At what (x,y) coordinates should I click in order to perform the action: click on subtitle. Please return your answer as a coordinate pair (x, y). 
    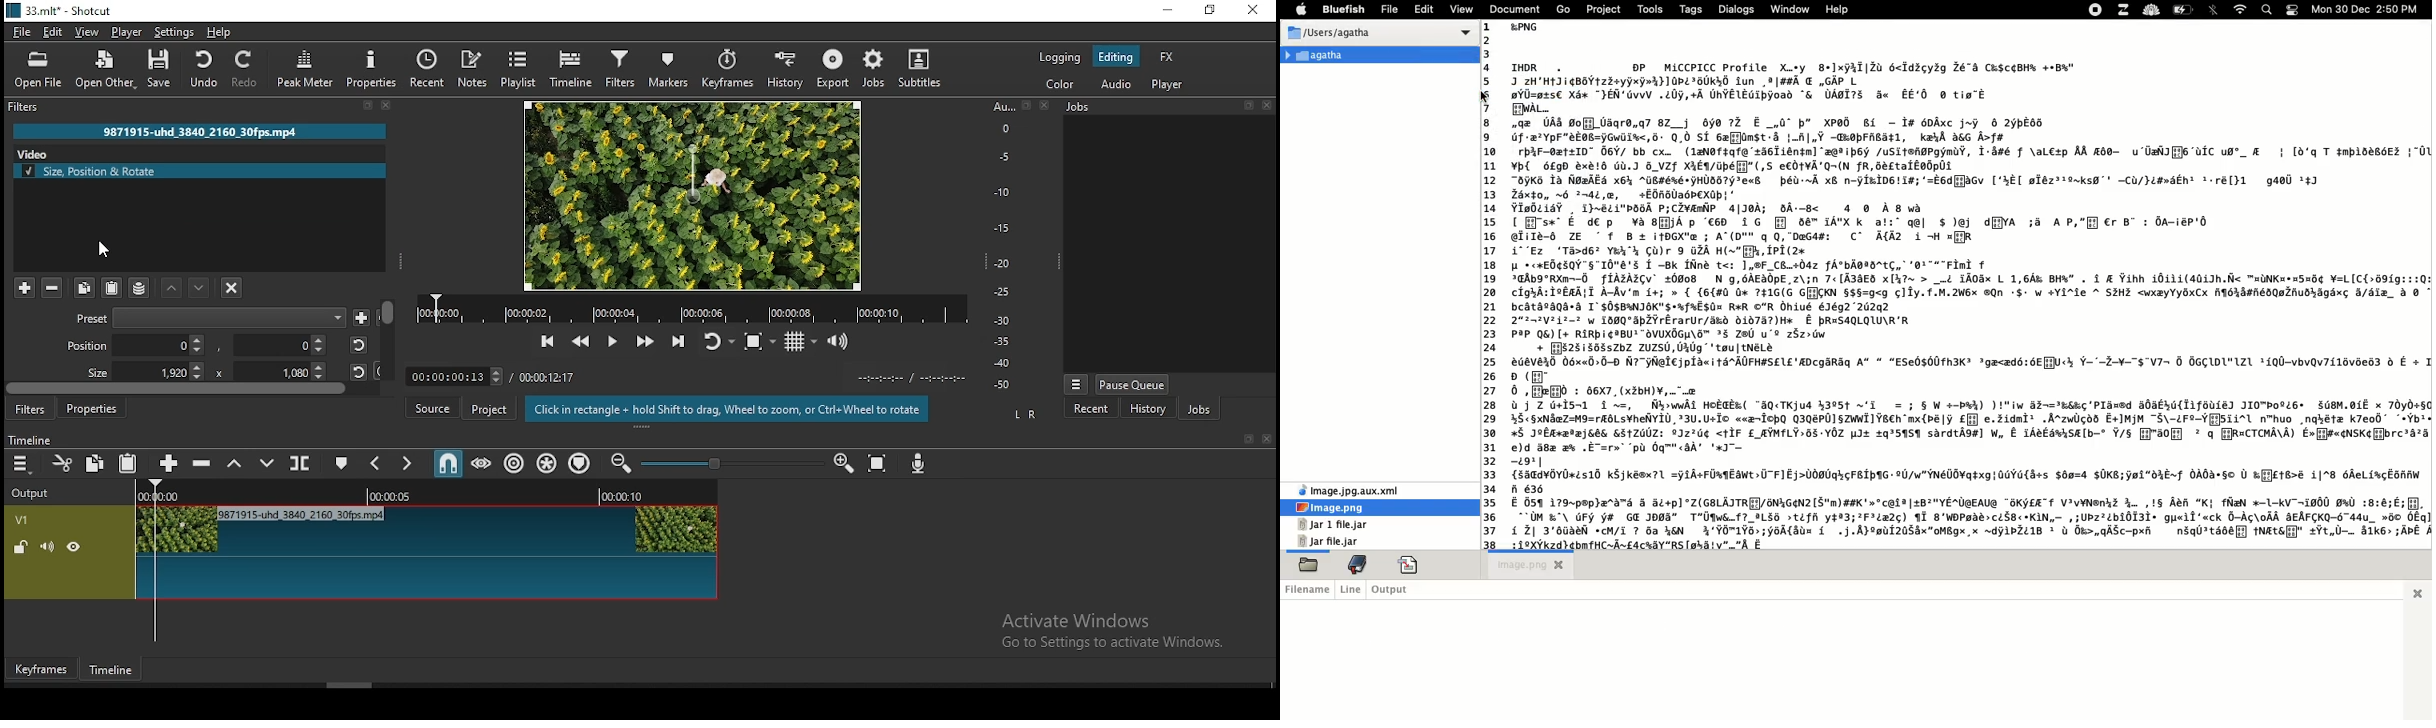
    Looking at the image, I should click on (920, 70).